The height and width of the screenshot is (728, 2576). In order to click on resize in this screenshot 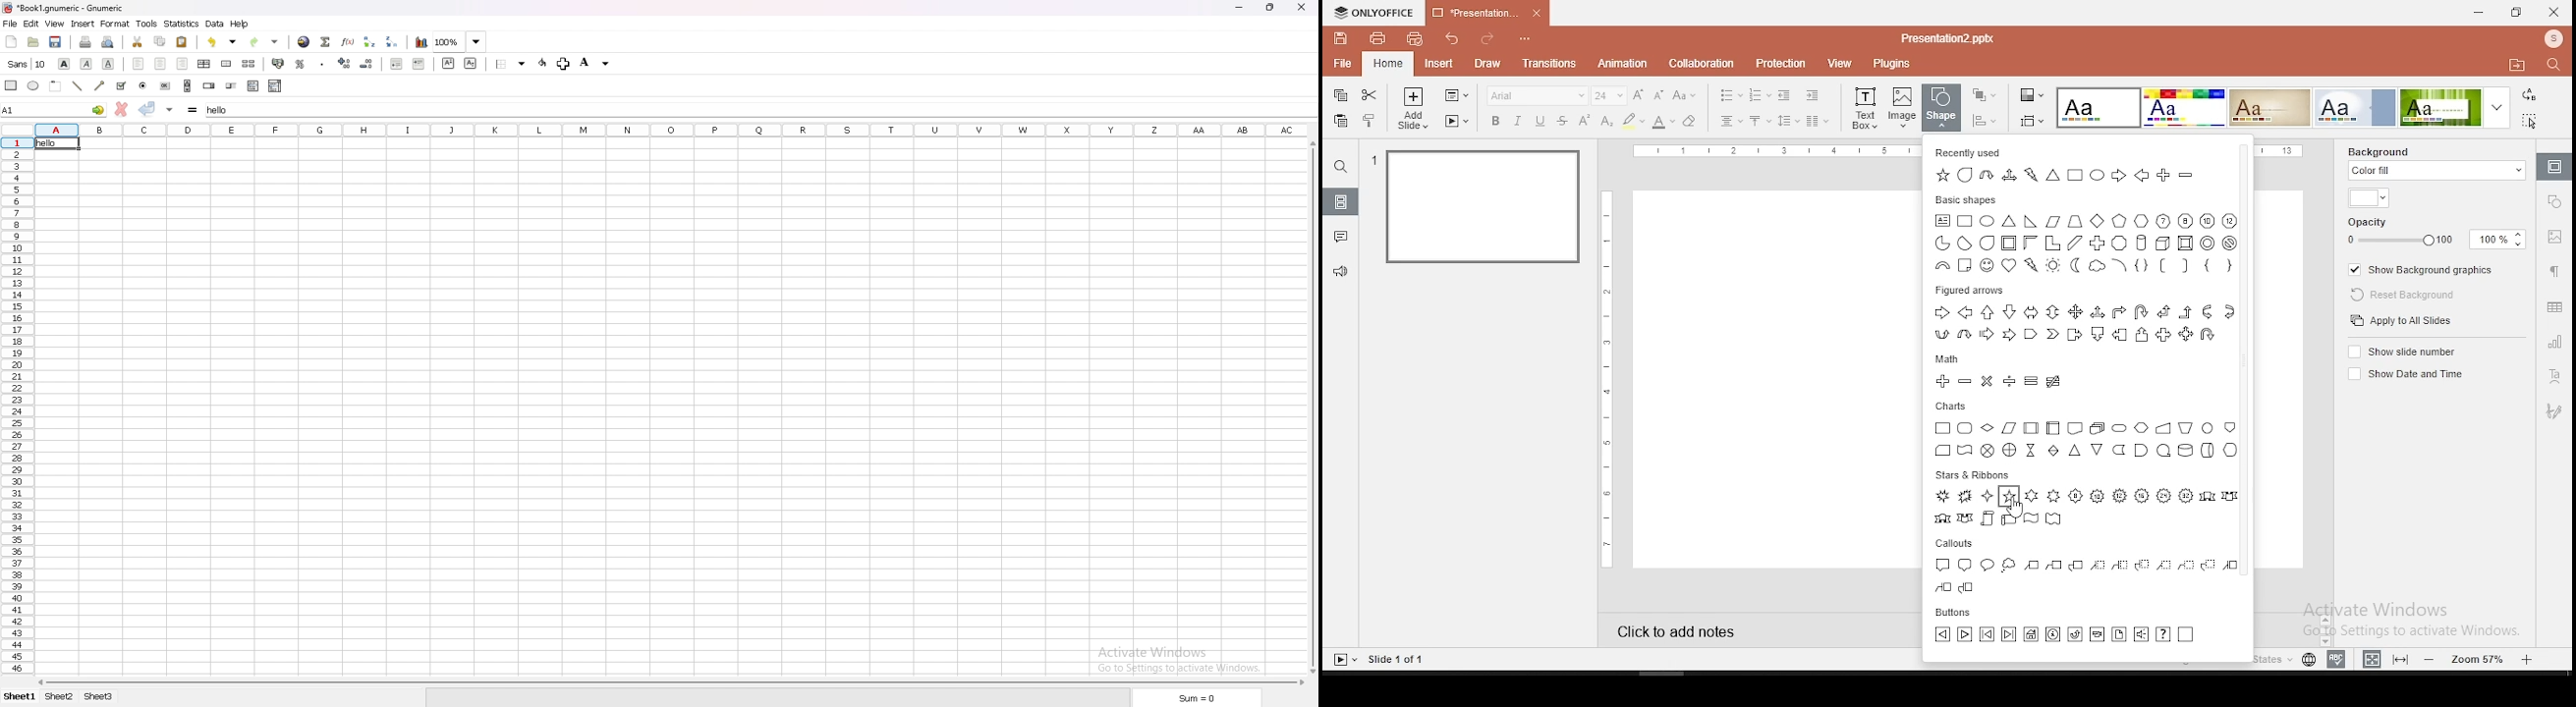, I will do `click(1271, 8)`.